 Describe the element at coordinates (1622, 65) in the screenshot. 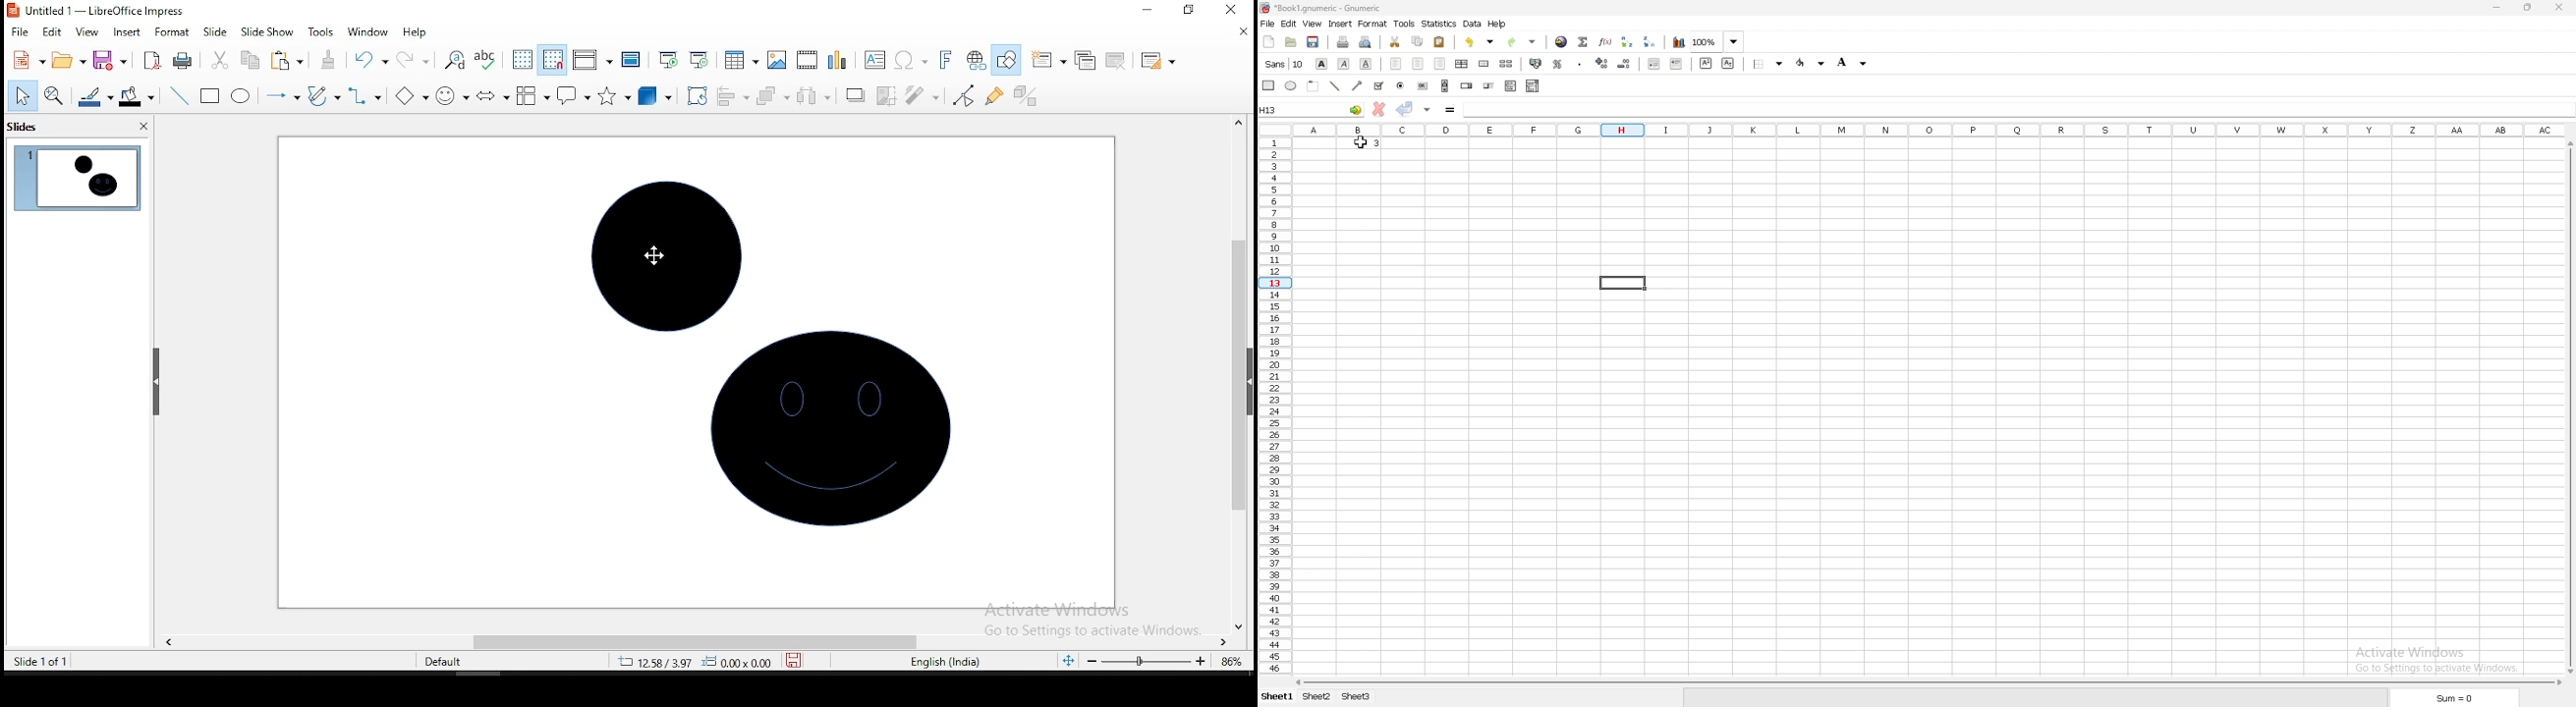

I see `decrease decimal` at that location.